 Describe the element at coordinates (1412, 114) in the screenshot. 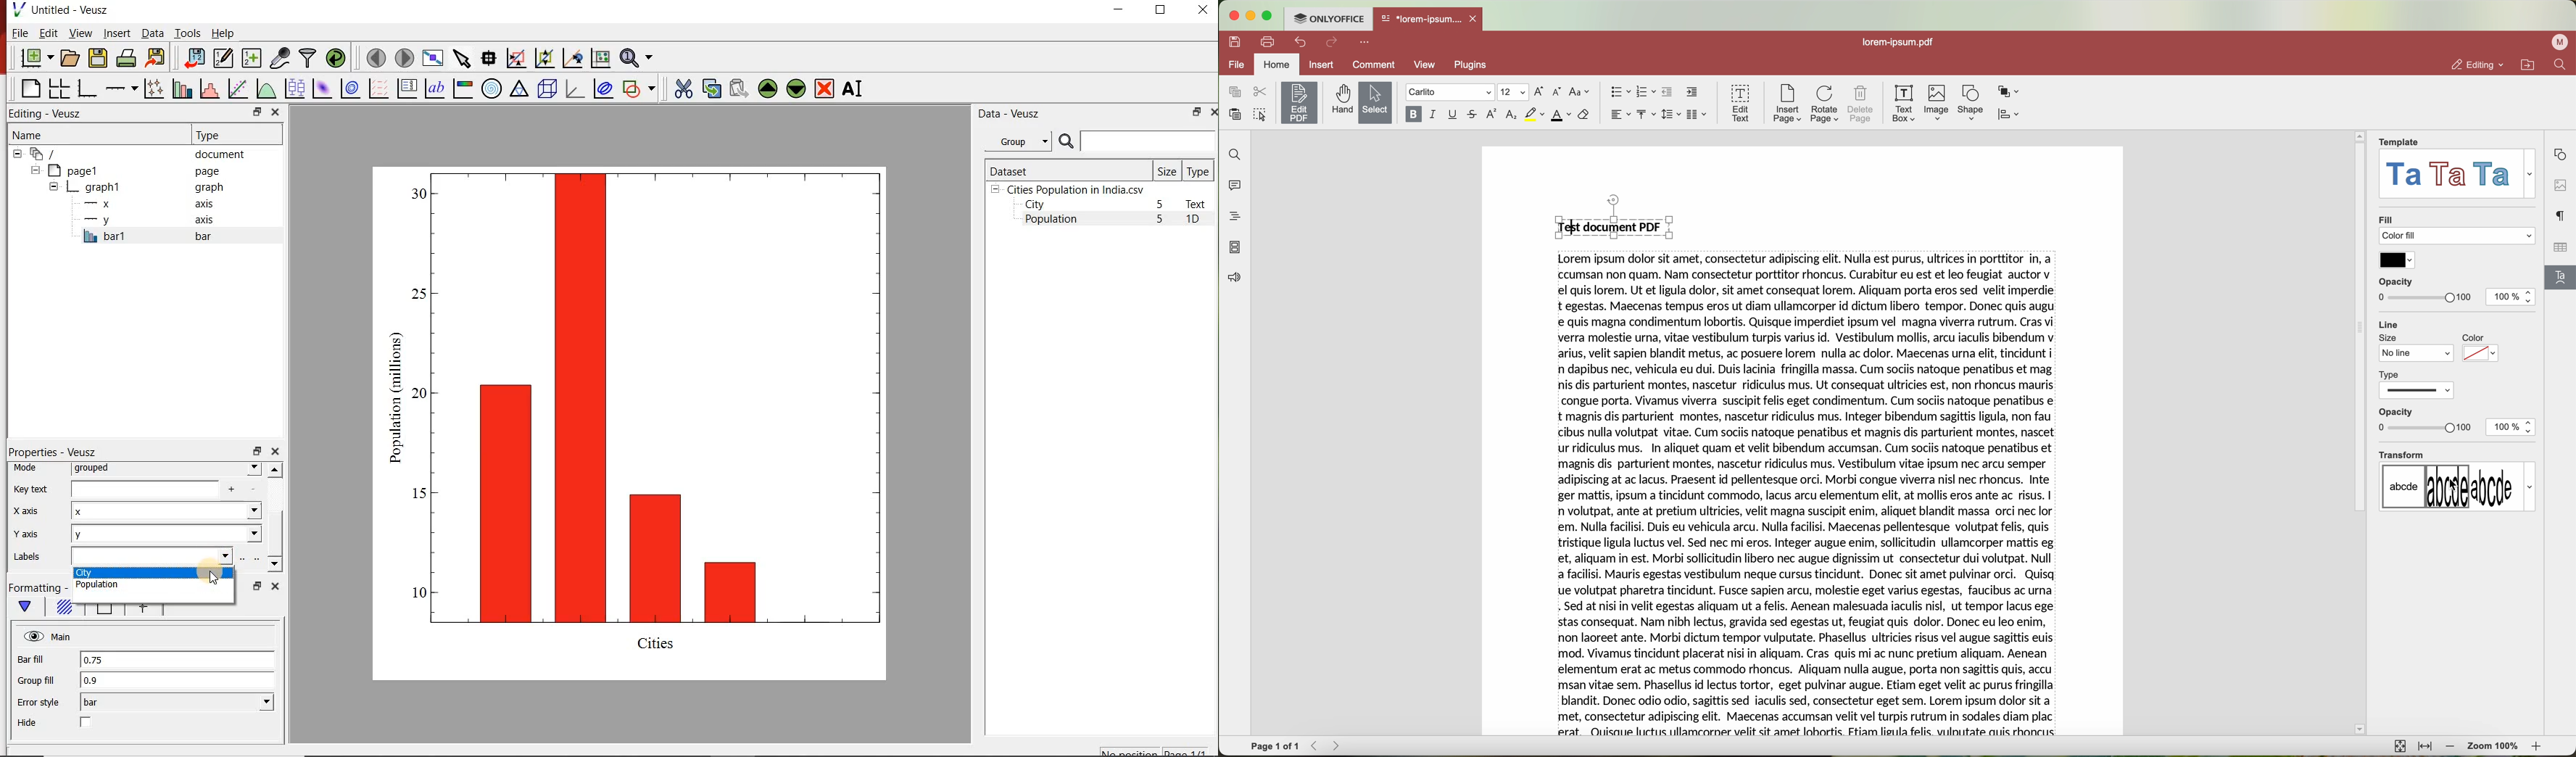

I see `bold` at that location.